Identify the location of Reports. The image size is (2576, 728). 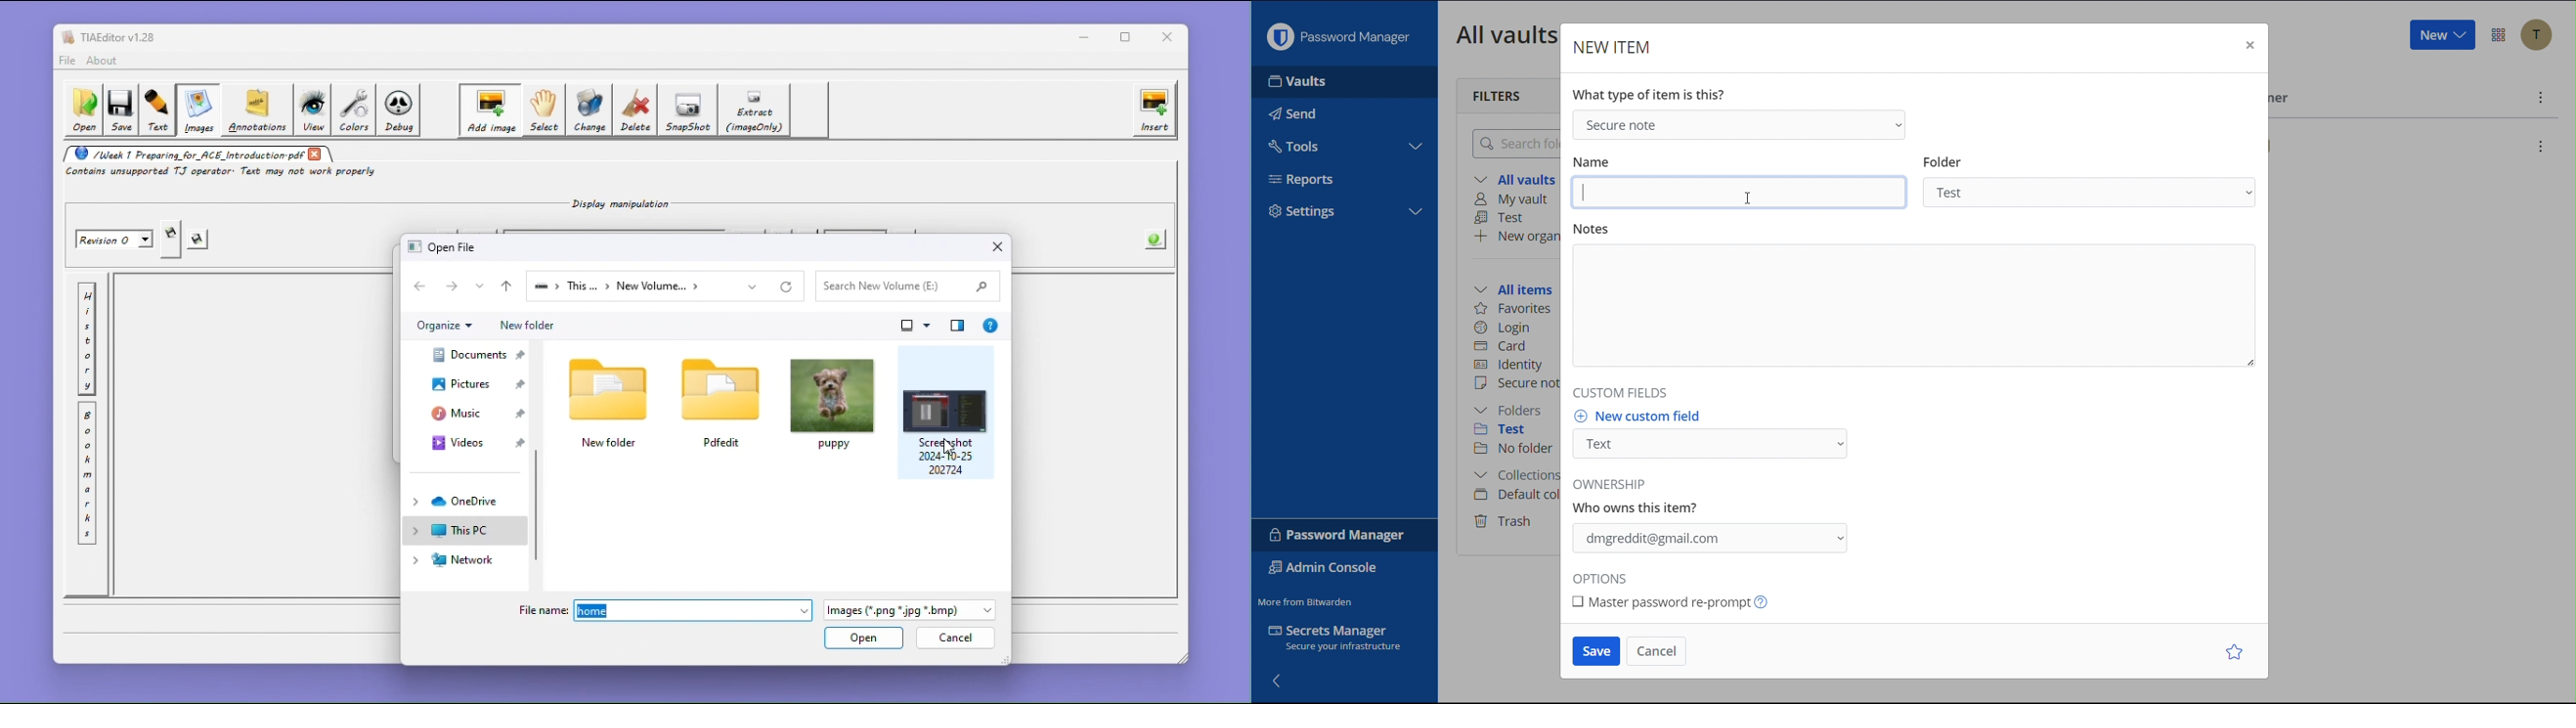
(1307, 177).